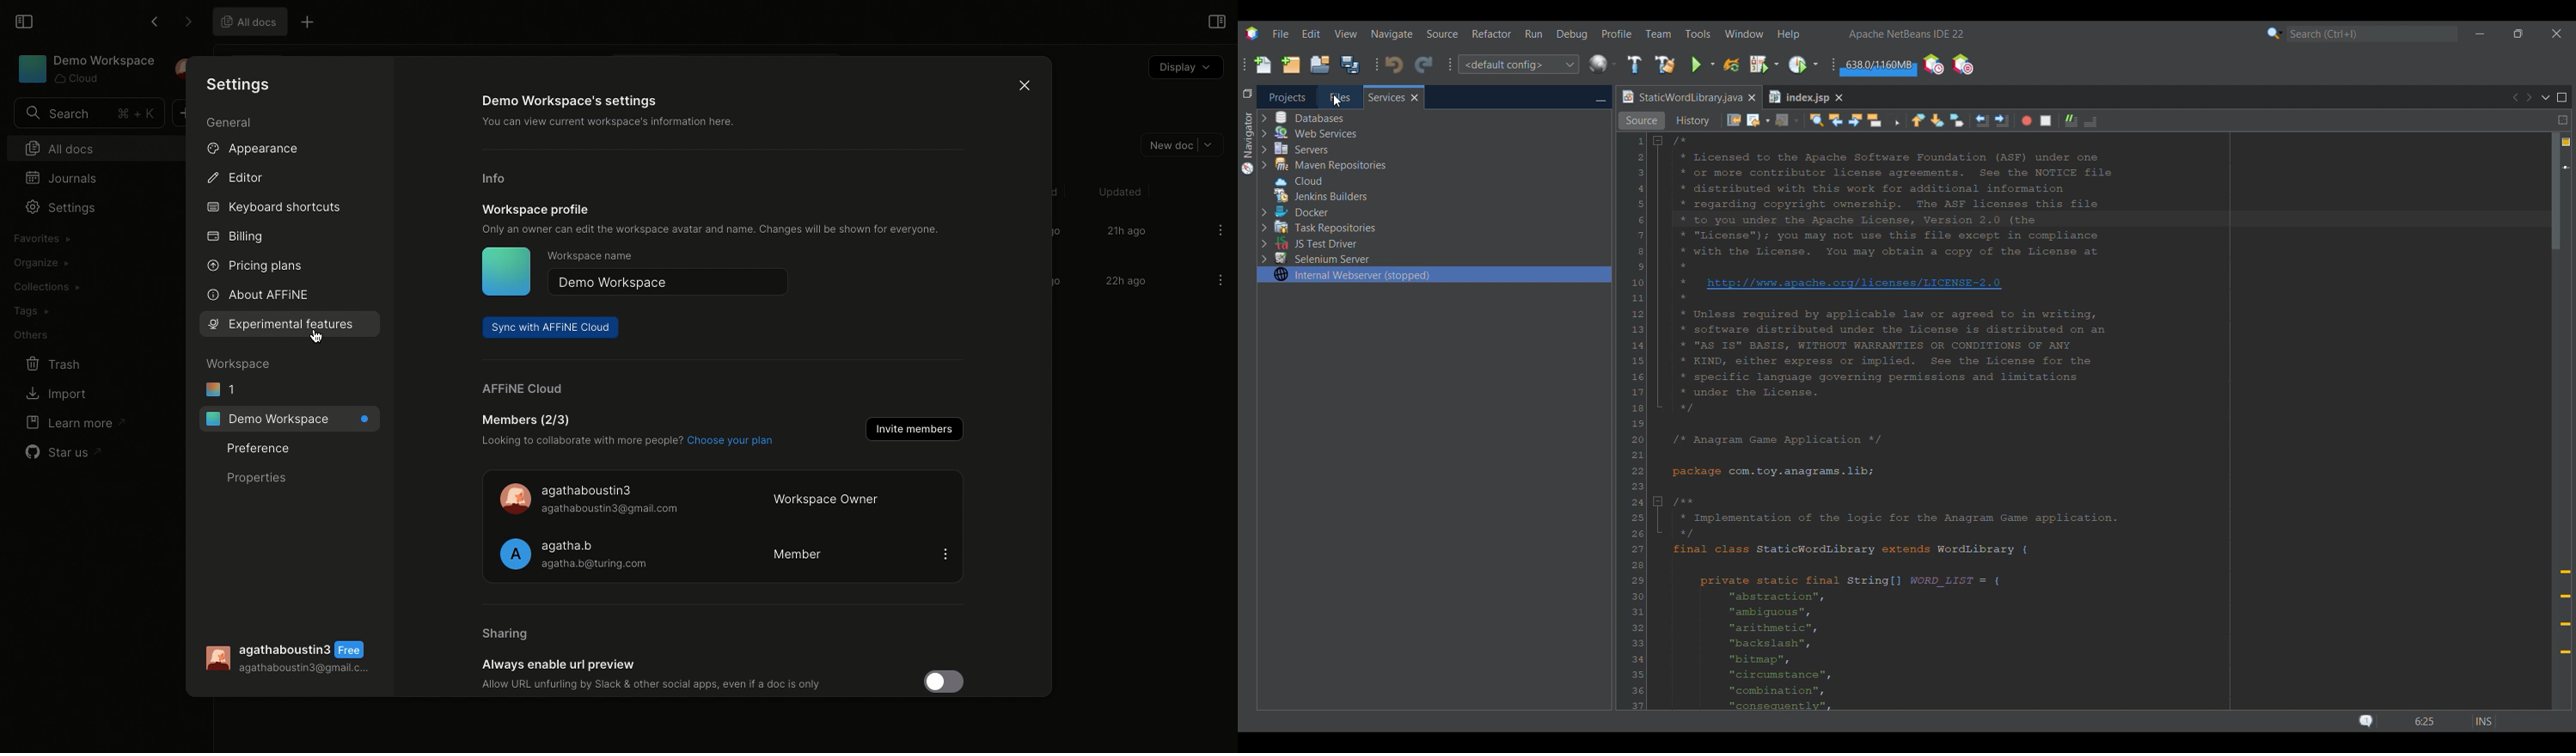 Image resolution: width=2576 pixels, height=756 pixels. What do you see at coordinates (74, 422) in the screenshot?
I see `Learn more` at bounding box center [74, 422].